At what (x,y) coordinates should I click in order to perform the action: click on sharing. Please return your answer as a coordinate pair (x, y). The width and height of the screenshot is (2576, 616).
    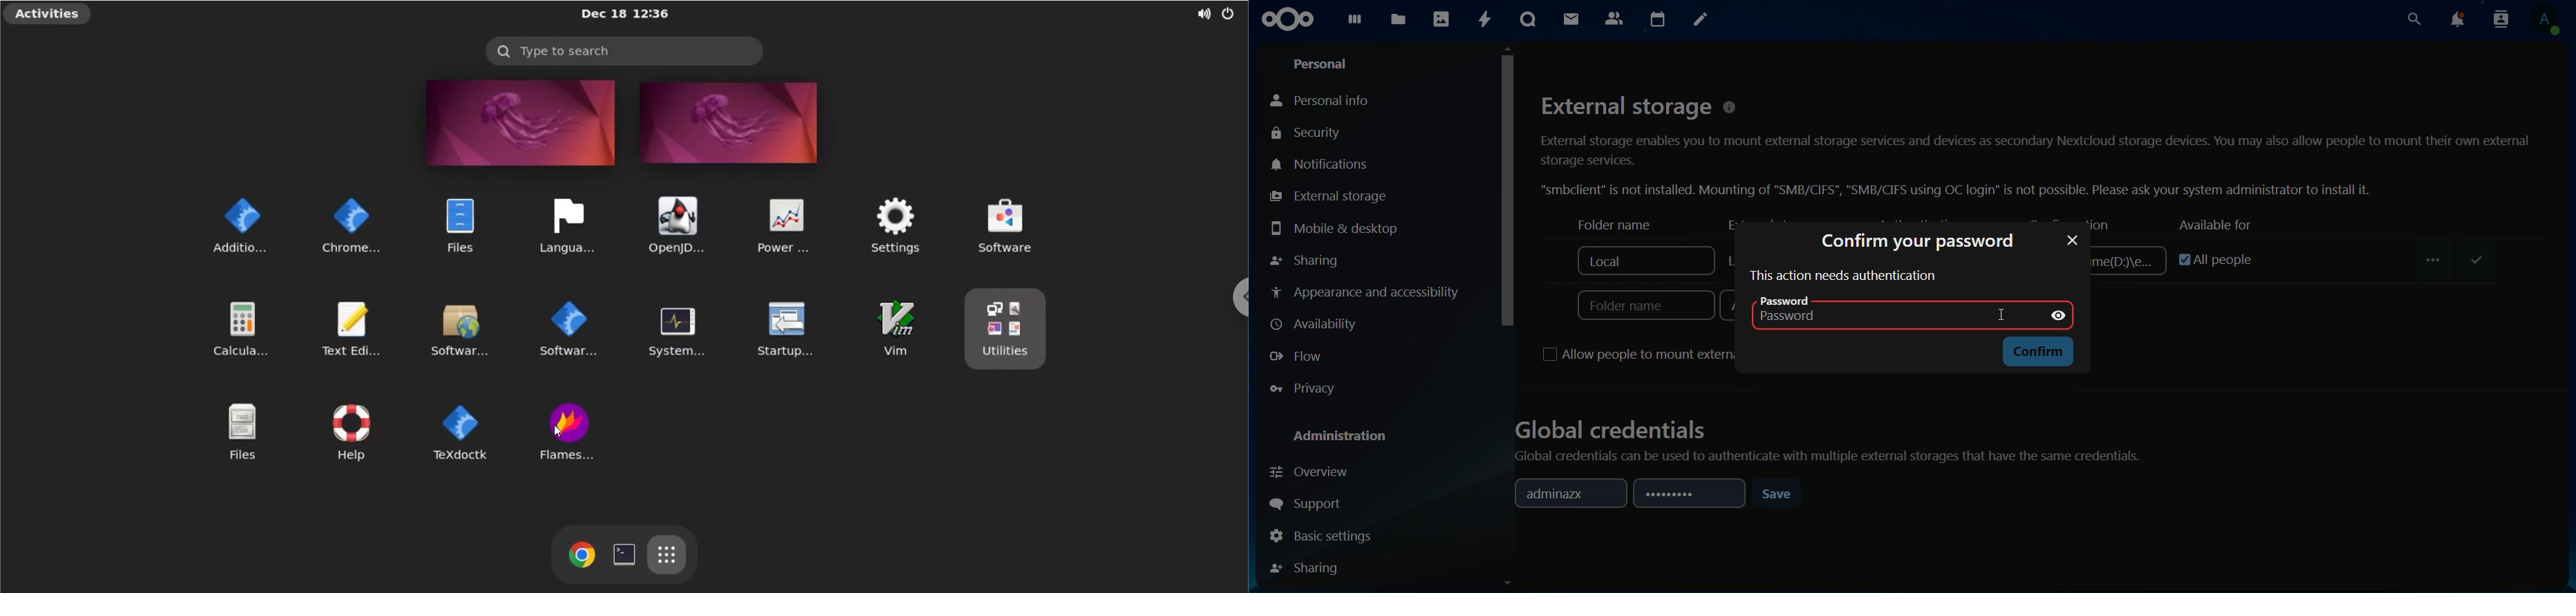
    Looking at the image, I should click on (1307, 261).